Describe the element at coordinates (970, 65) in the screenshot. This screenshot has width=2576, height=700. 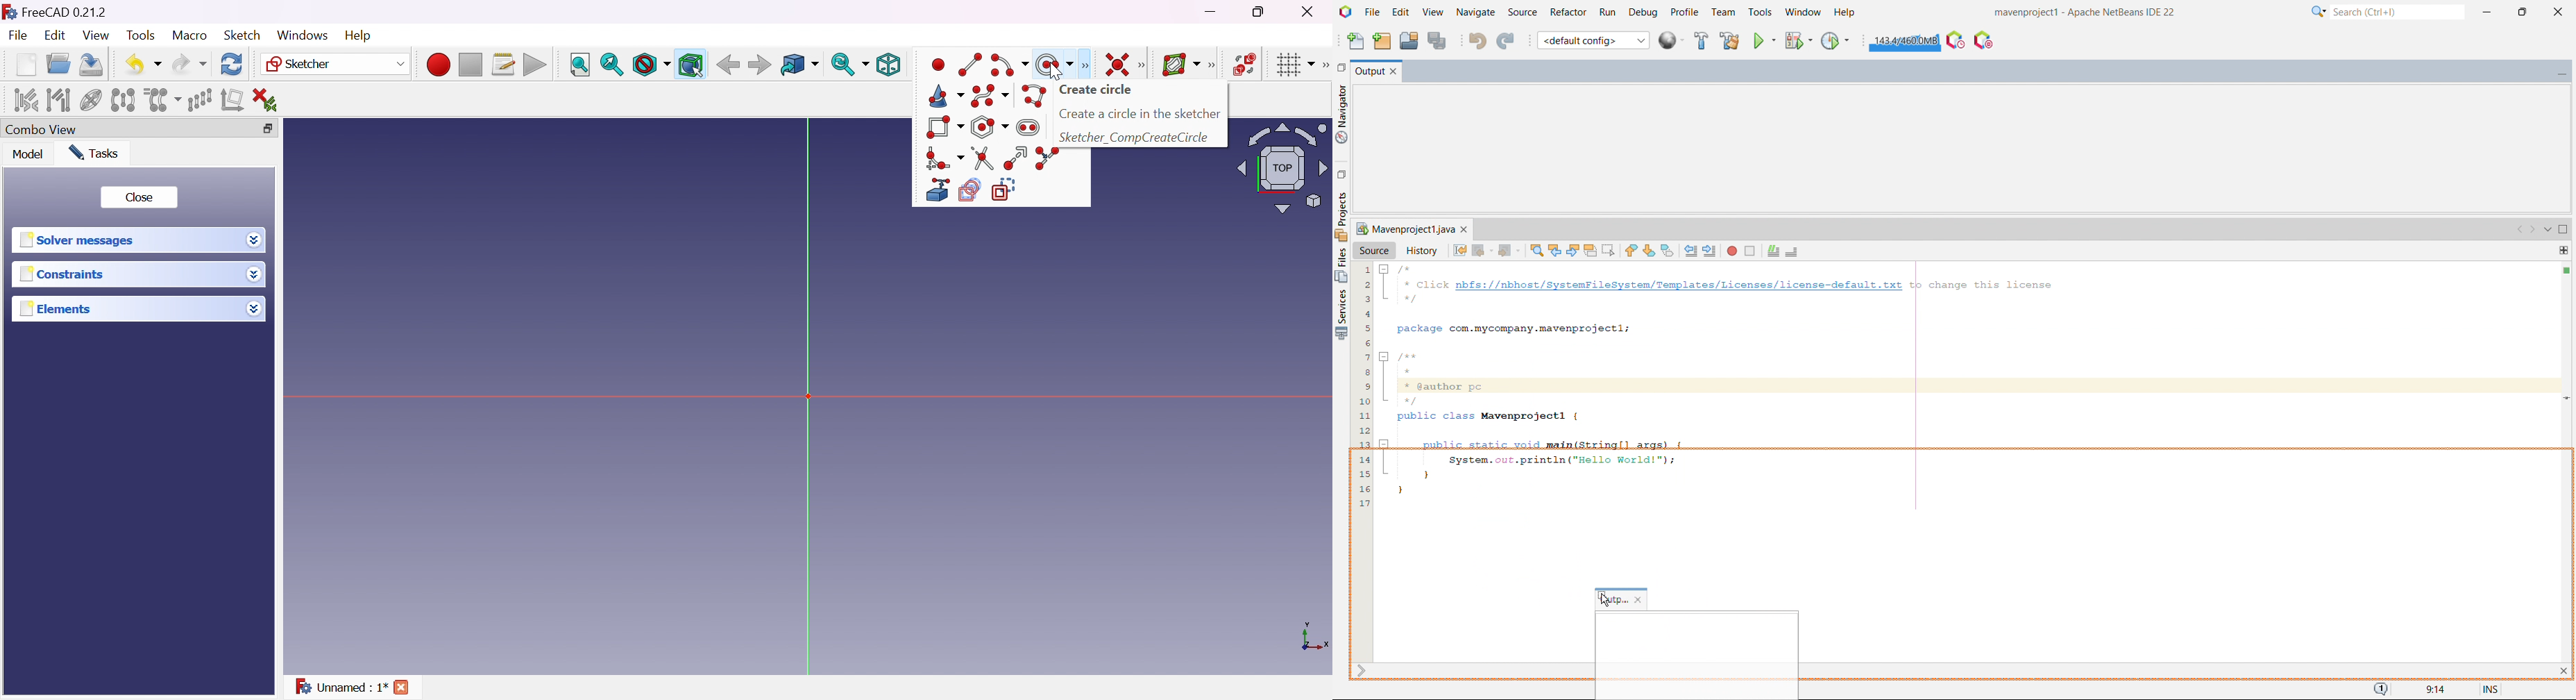
I see `Create line` at that location.